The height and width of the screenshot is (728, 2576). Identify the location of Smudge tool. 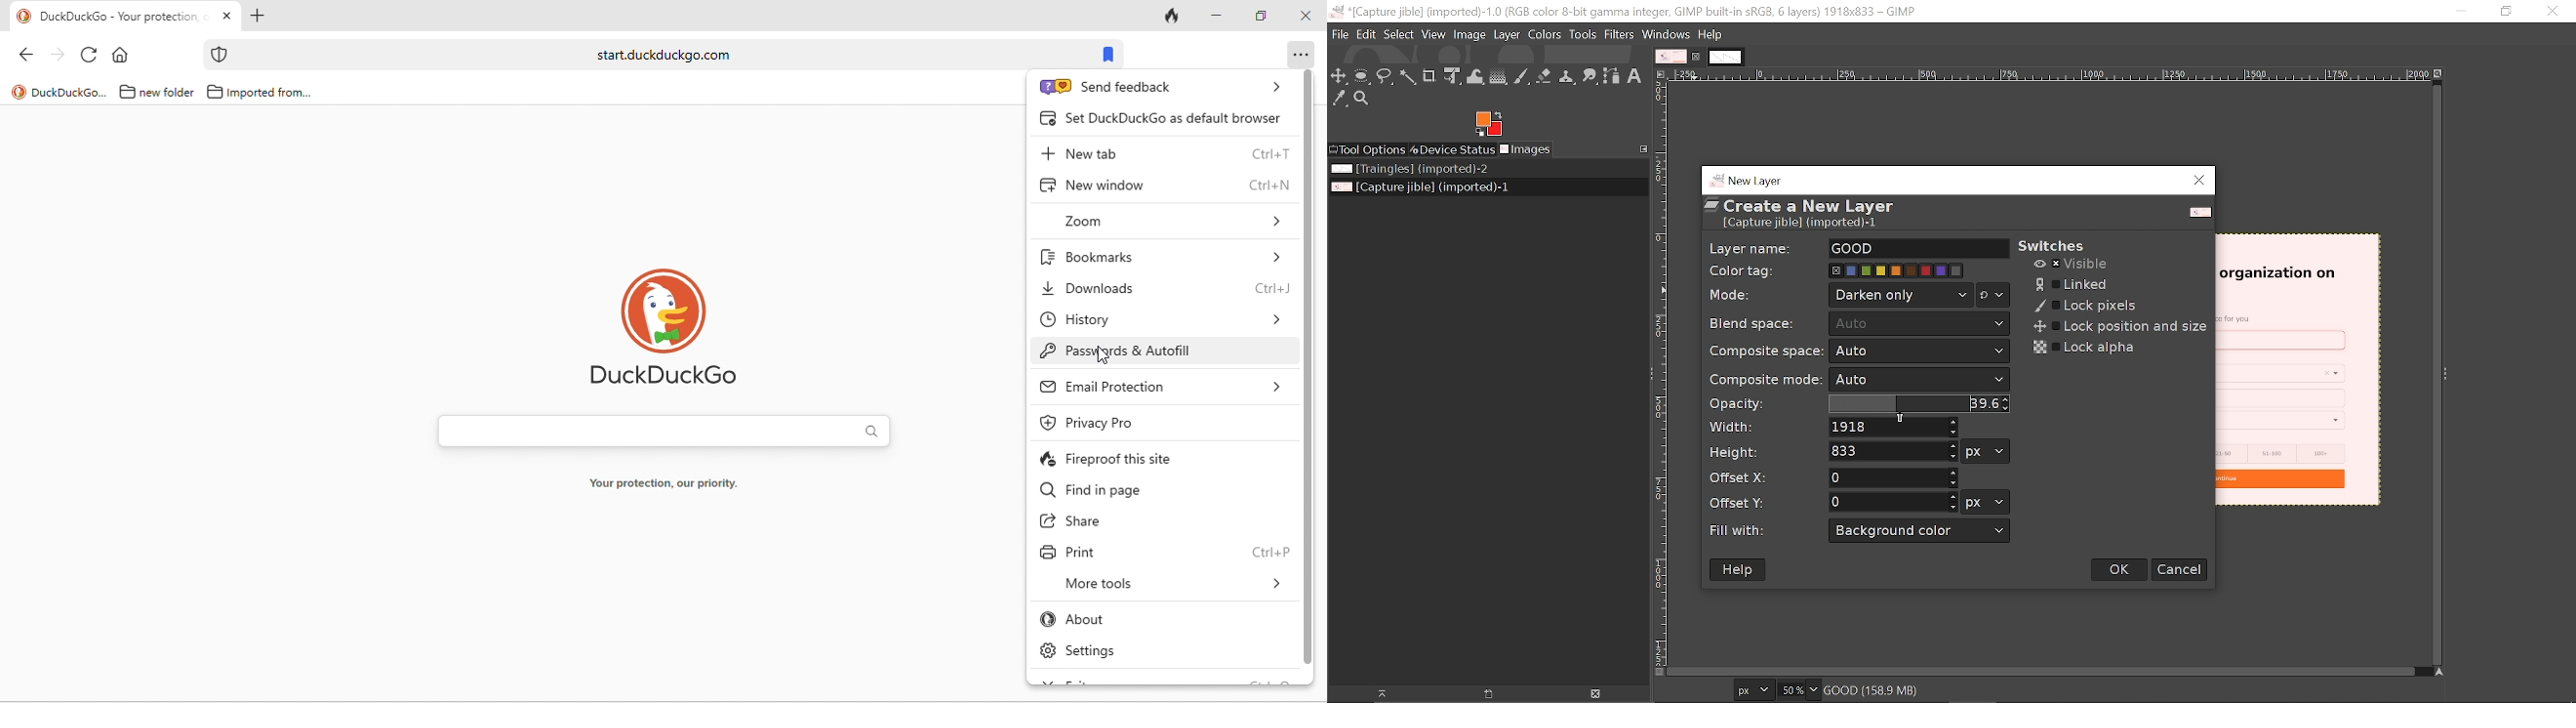
(1590, 76).